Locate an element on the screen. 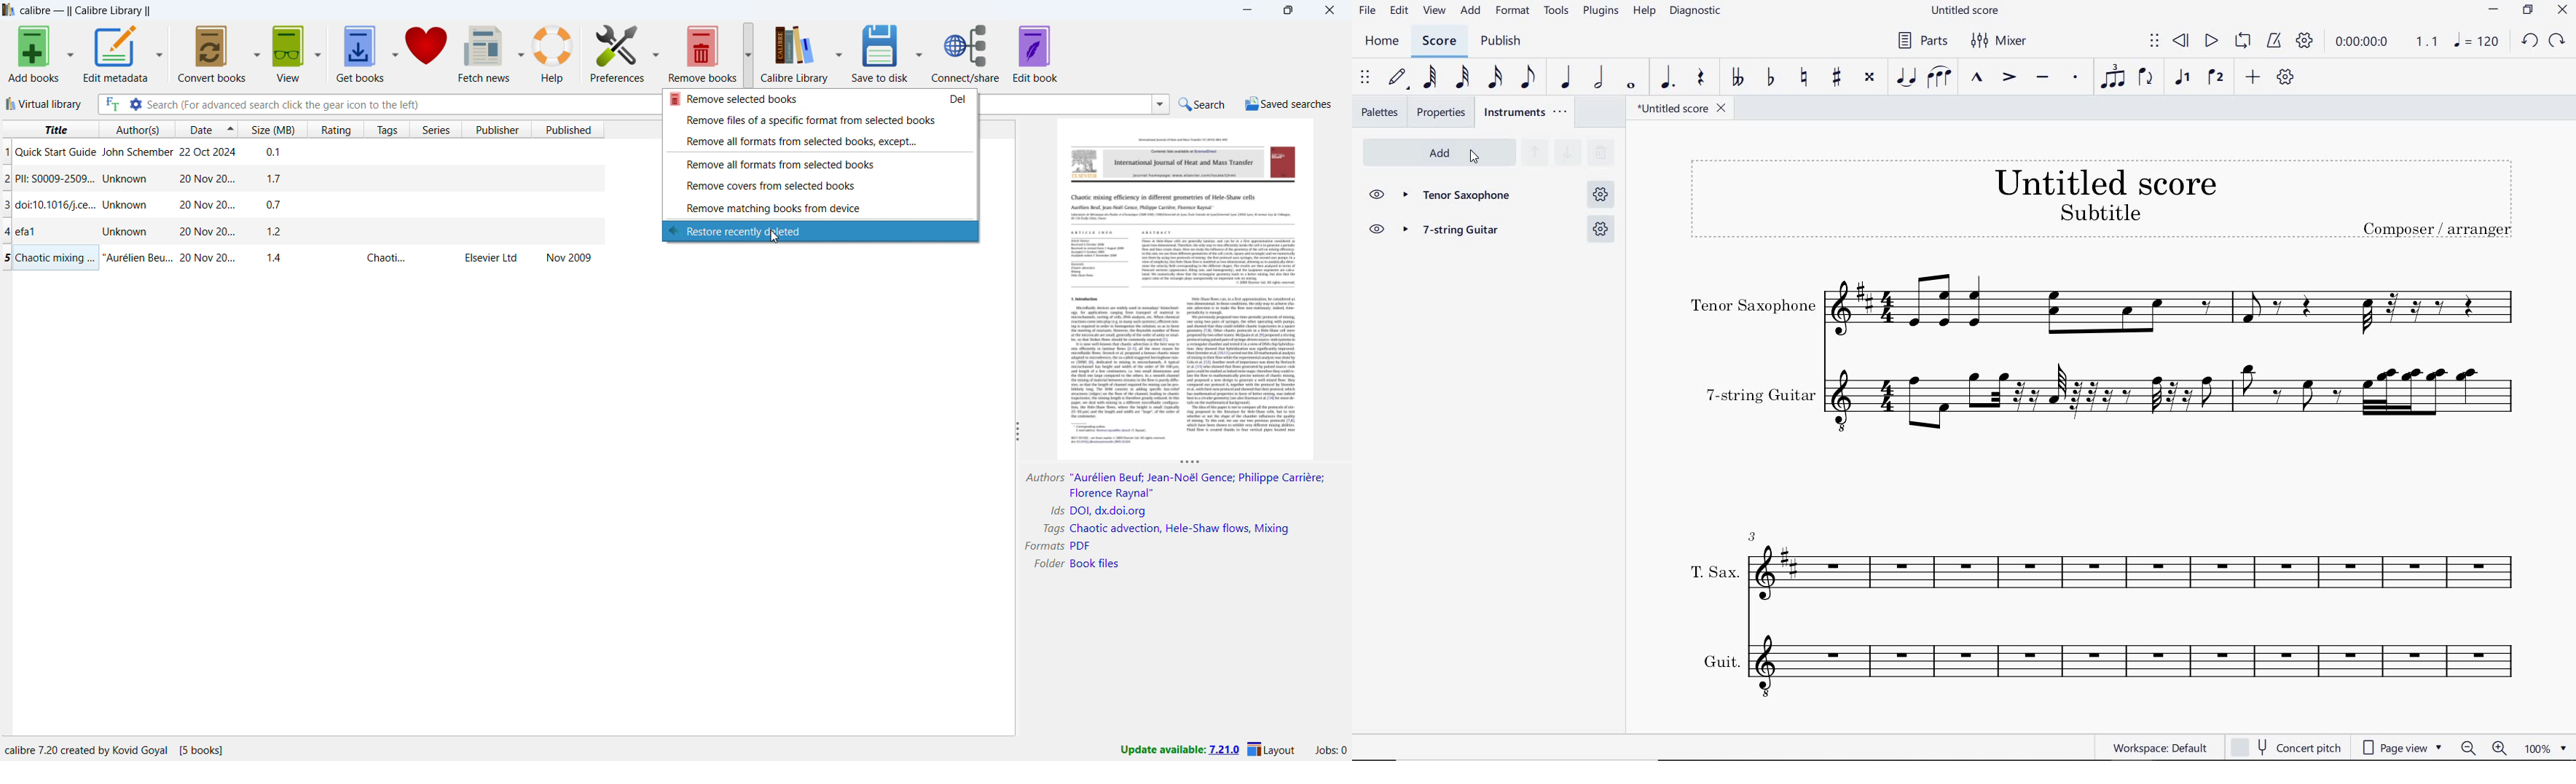  fetch news options is located at coordinates (520, 54).